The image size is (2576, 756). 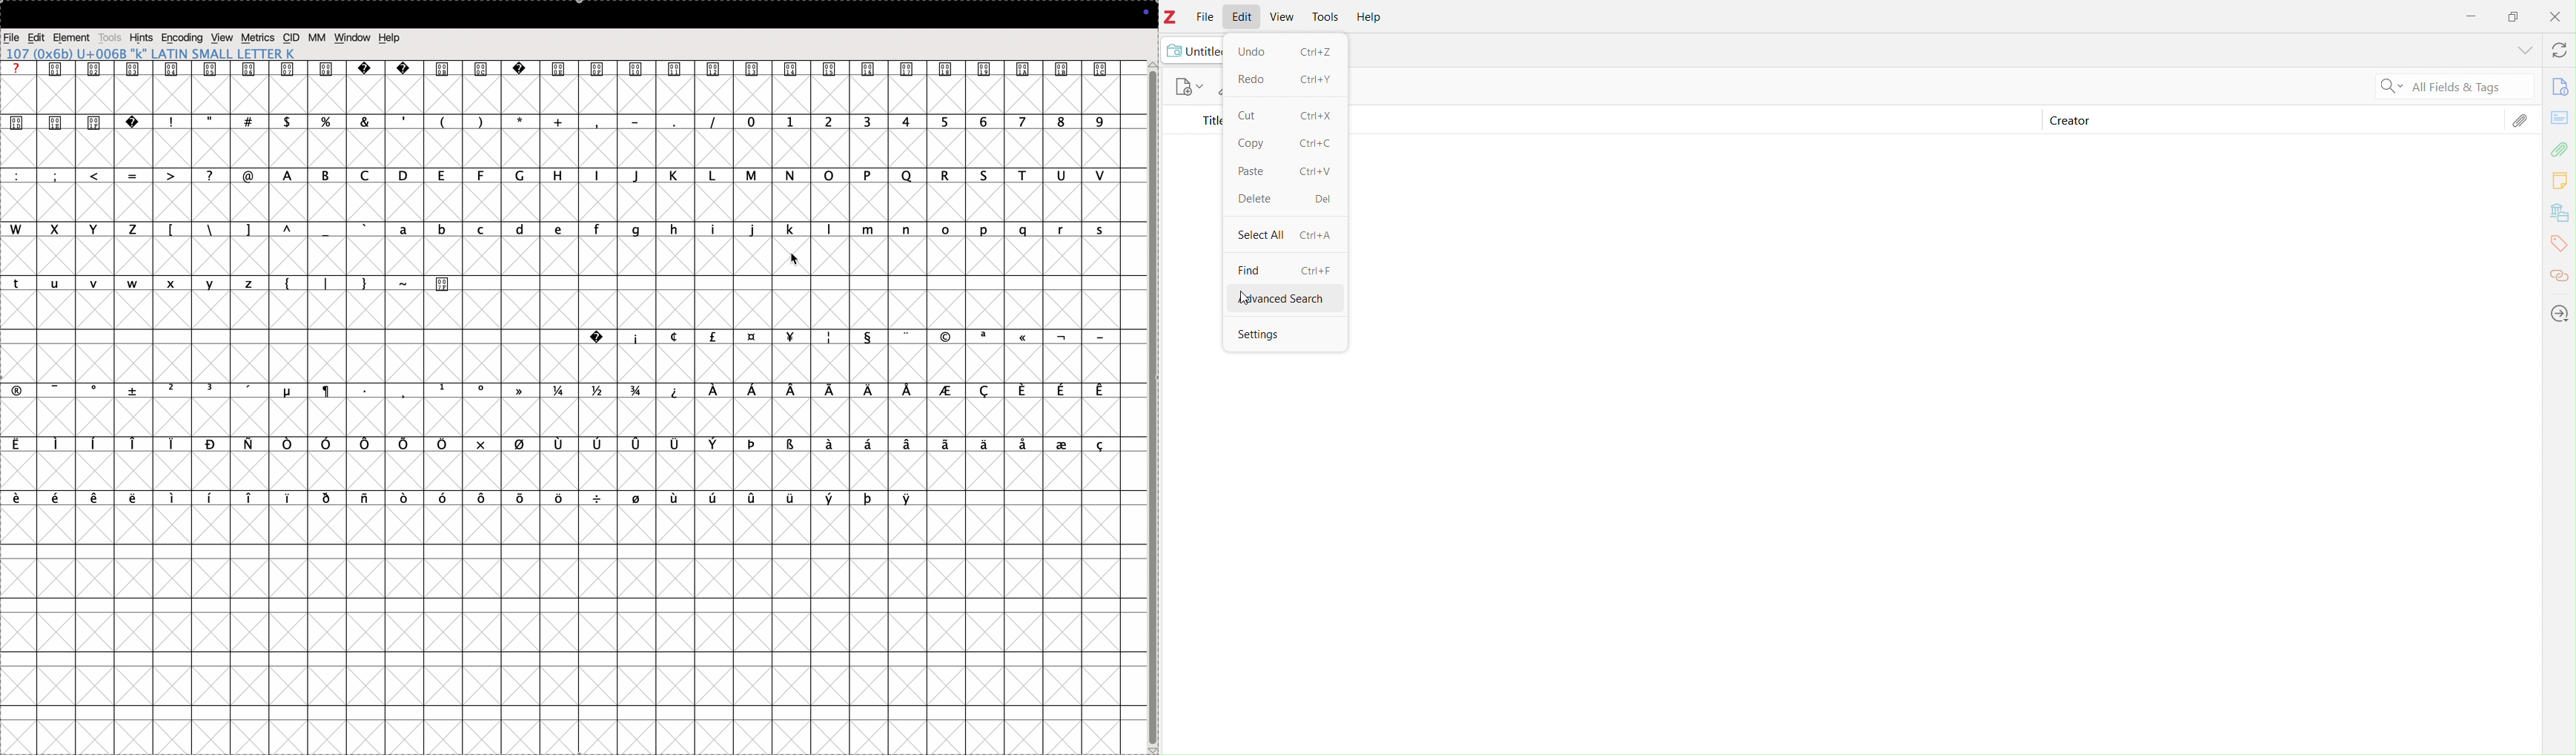 What do you see at coordinates (2067, 122) in the screenshot?
I see `Creator` at bounding box center [2067, 122].